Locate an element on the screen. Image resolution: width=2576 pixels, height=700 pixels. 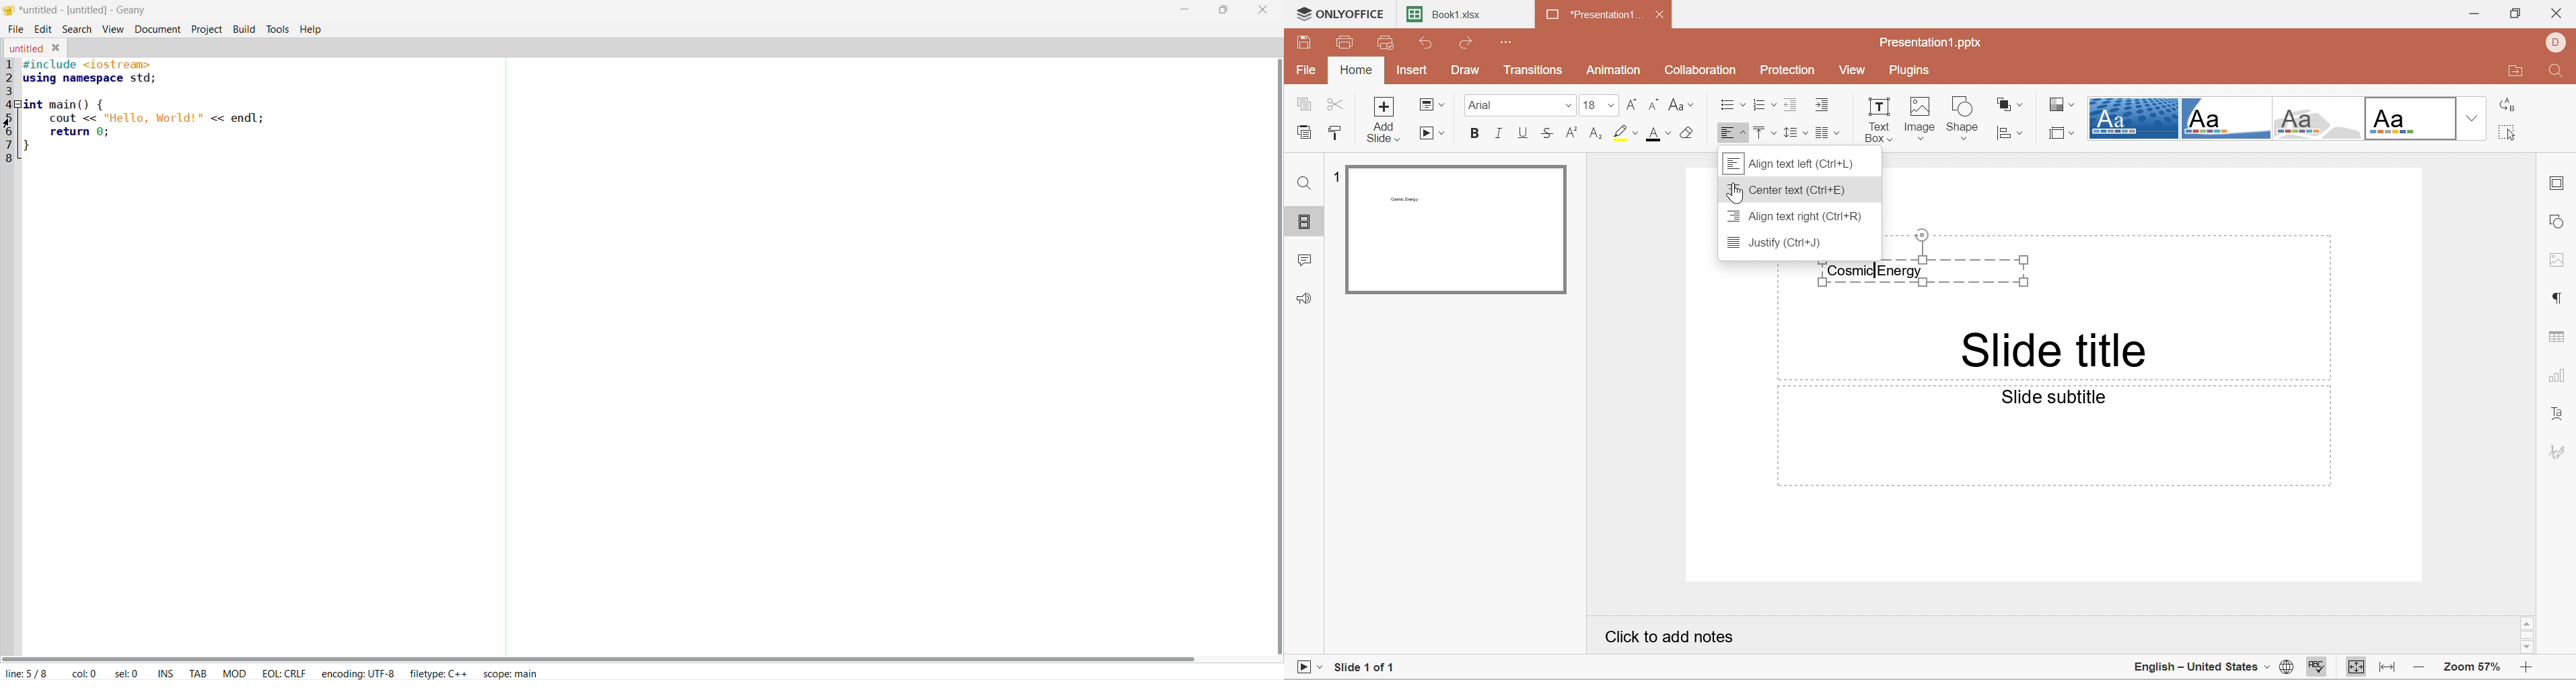
Quick Print is located at coordinates (1384, 42).